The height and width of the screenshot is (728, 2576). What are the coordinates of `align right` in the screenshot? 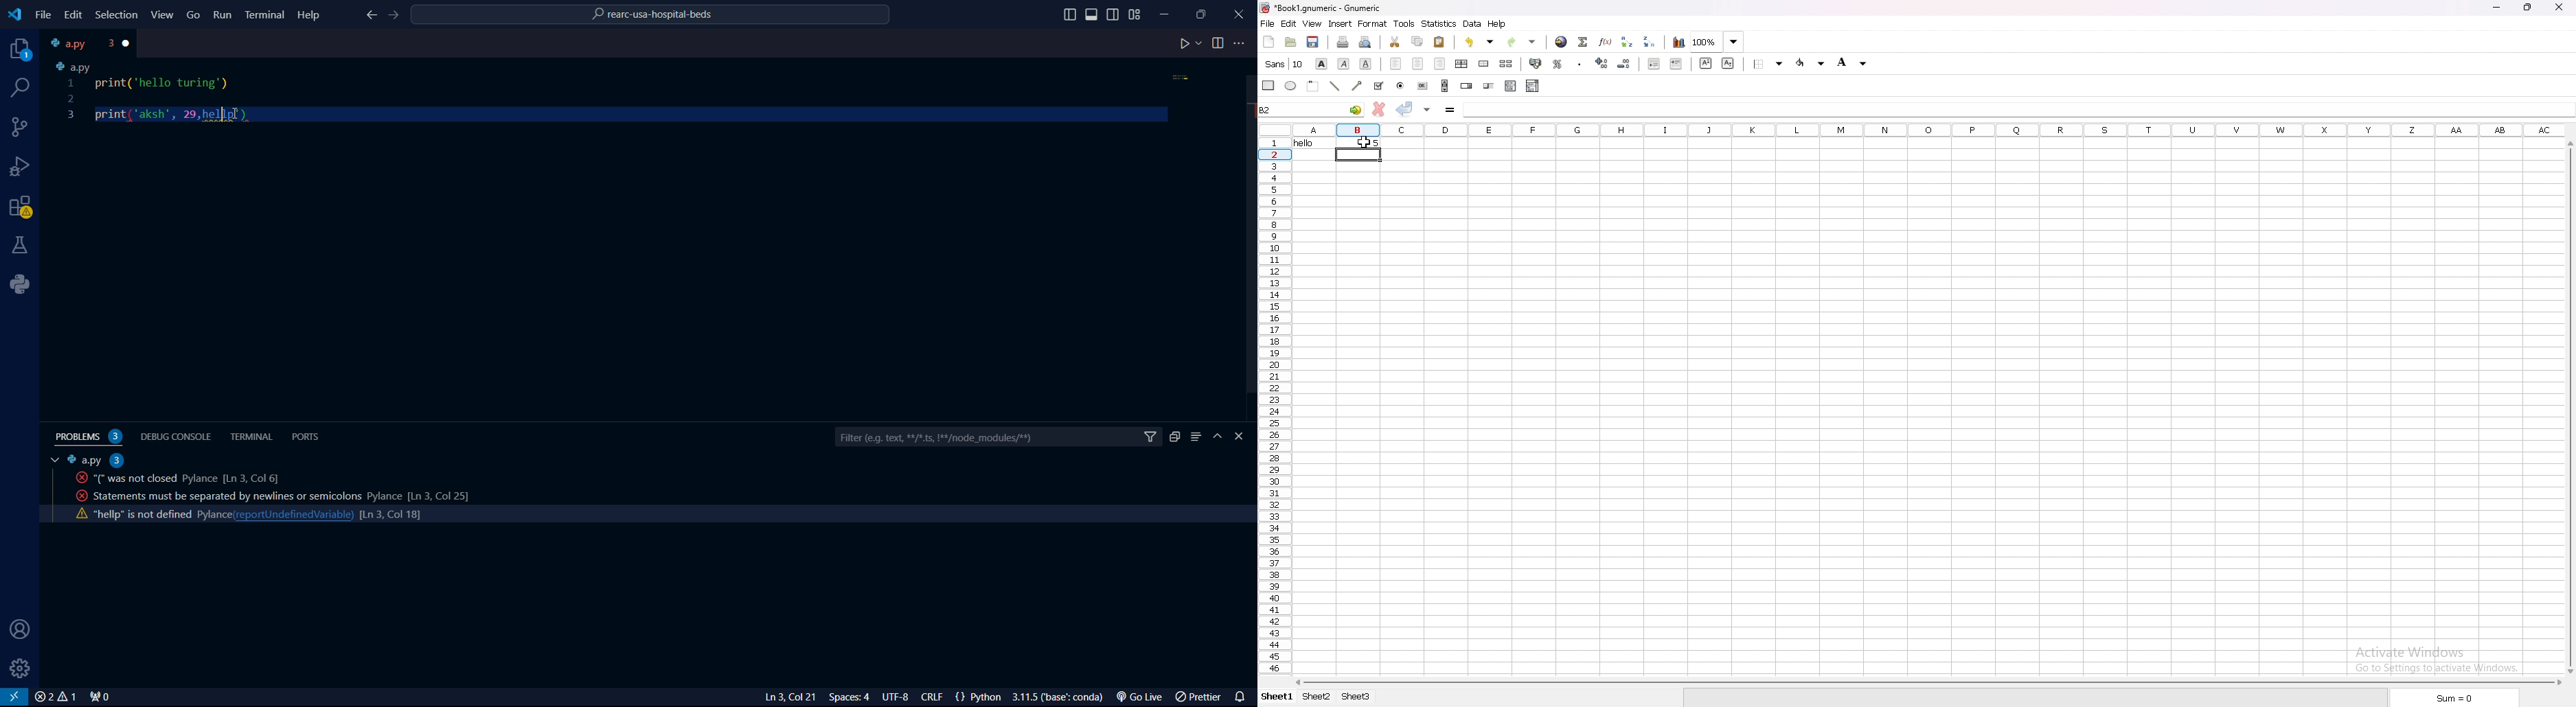 It's located at (1440, 65).